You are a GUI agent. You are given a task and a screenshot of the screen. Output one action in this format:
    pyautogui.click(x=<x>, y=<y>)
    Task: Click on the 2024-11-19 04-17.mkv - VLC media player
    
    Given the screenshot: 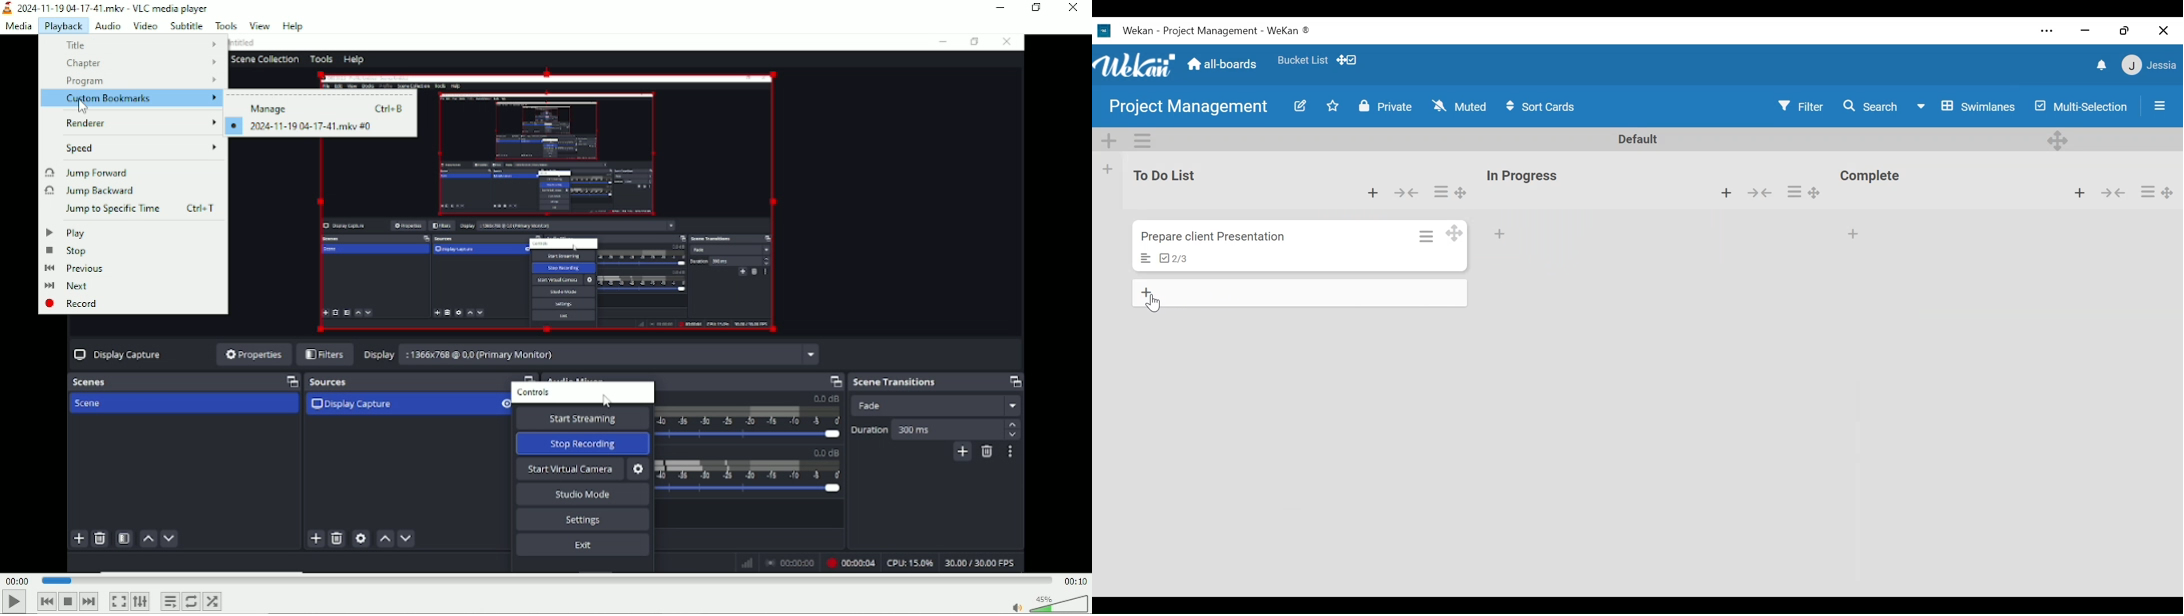 What is the action you would take?
    pyautogui.click(x=108, y=7)
    